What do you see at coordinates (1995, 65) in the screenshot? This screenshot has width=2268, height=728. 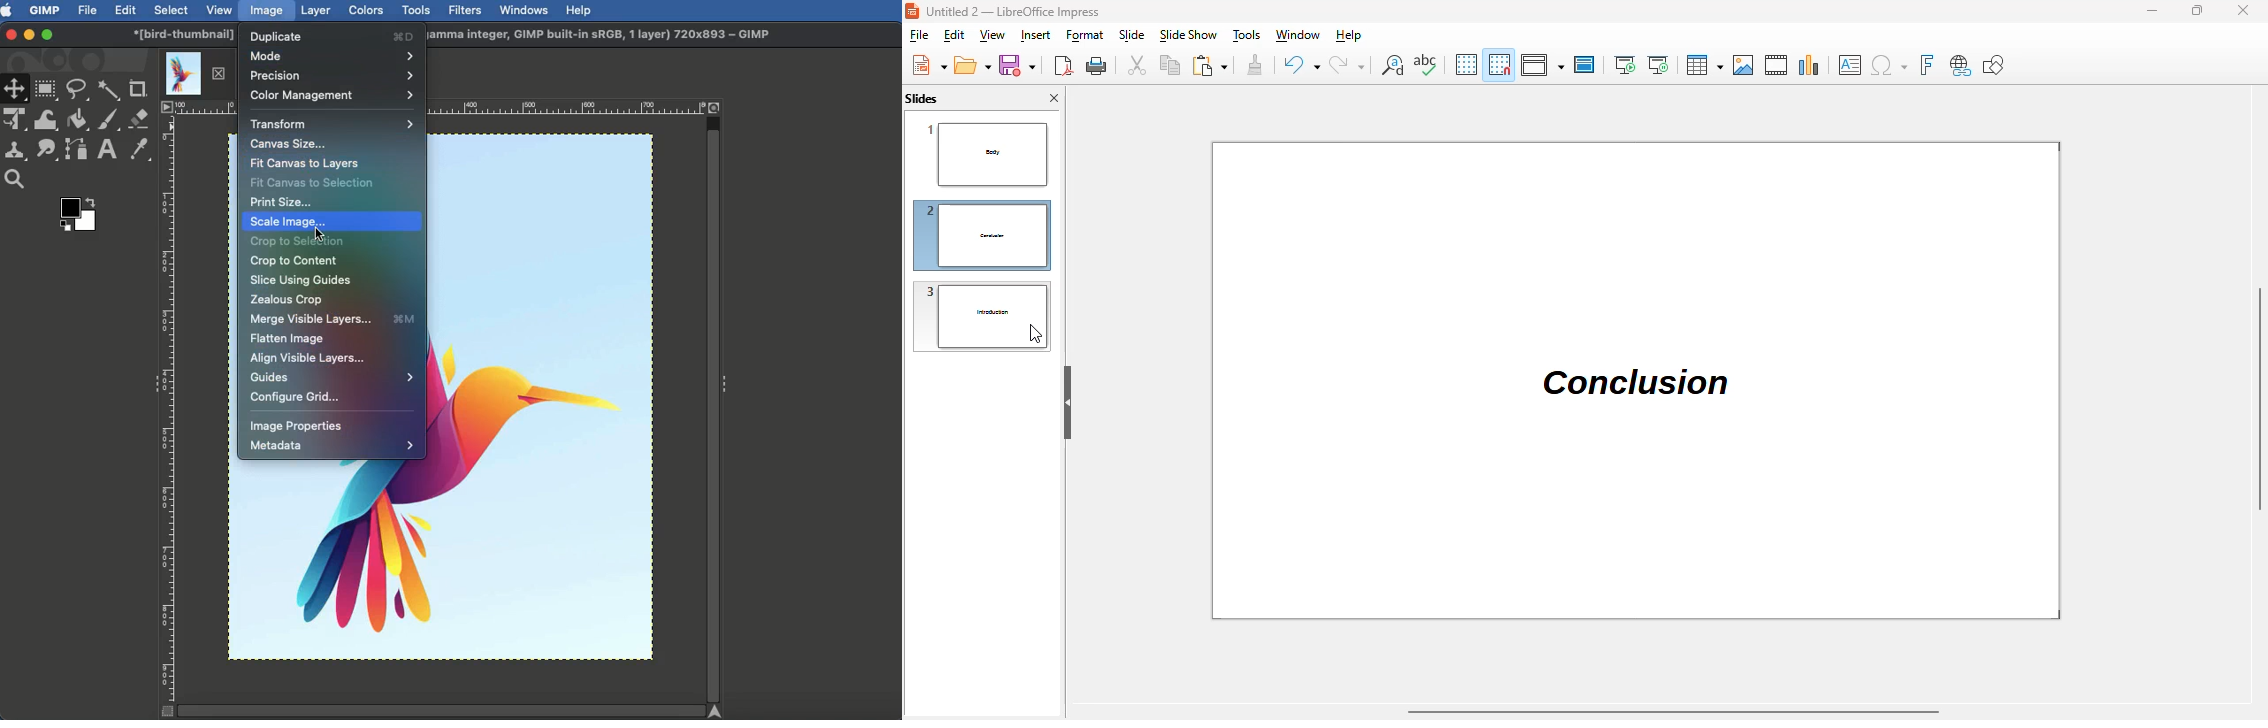 I see `show draw functions` at bounding box center [1995, 65].